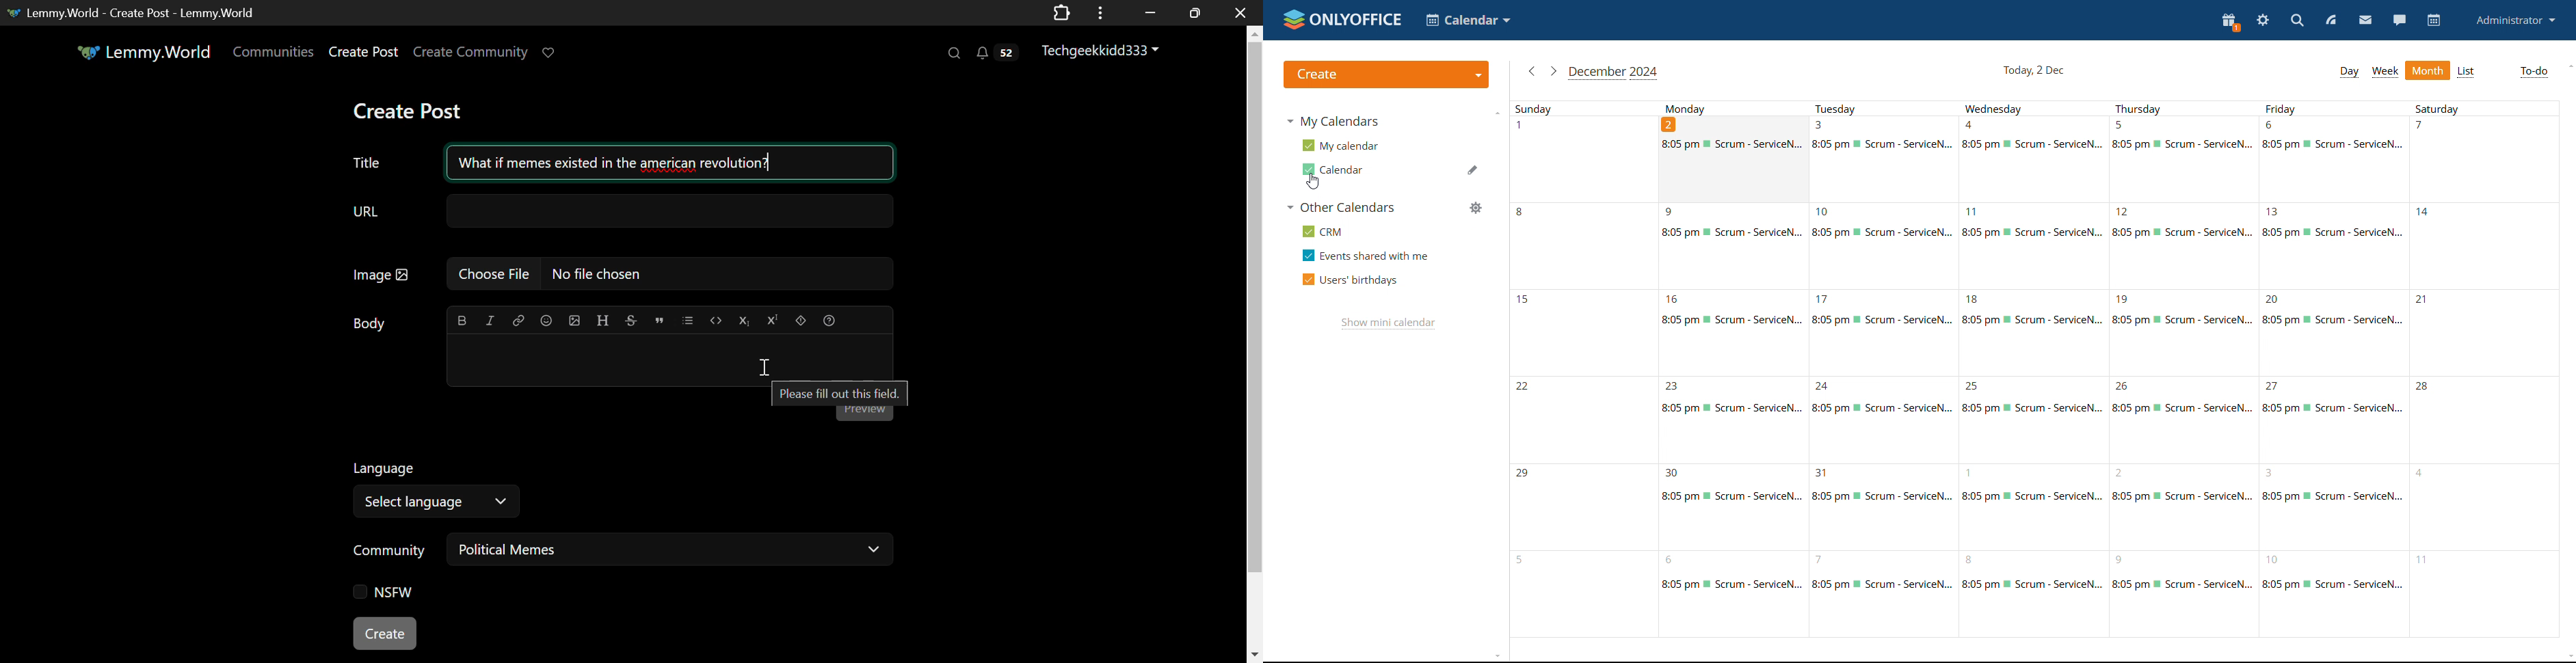 Image resolution: width=2576 pixels, height=672 pixels. What do you see at coordinates (1582, 594) in the screenshot?
I see `5` at bounding box center [1582, 594].